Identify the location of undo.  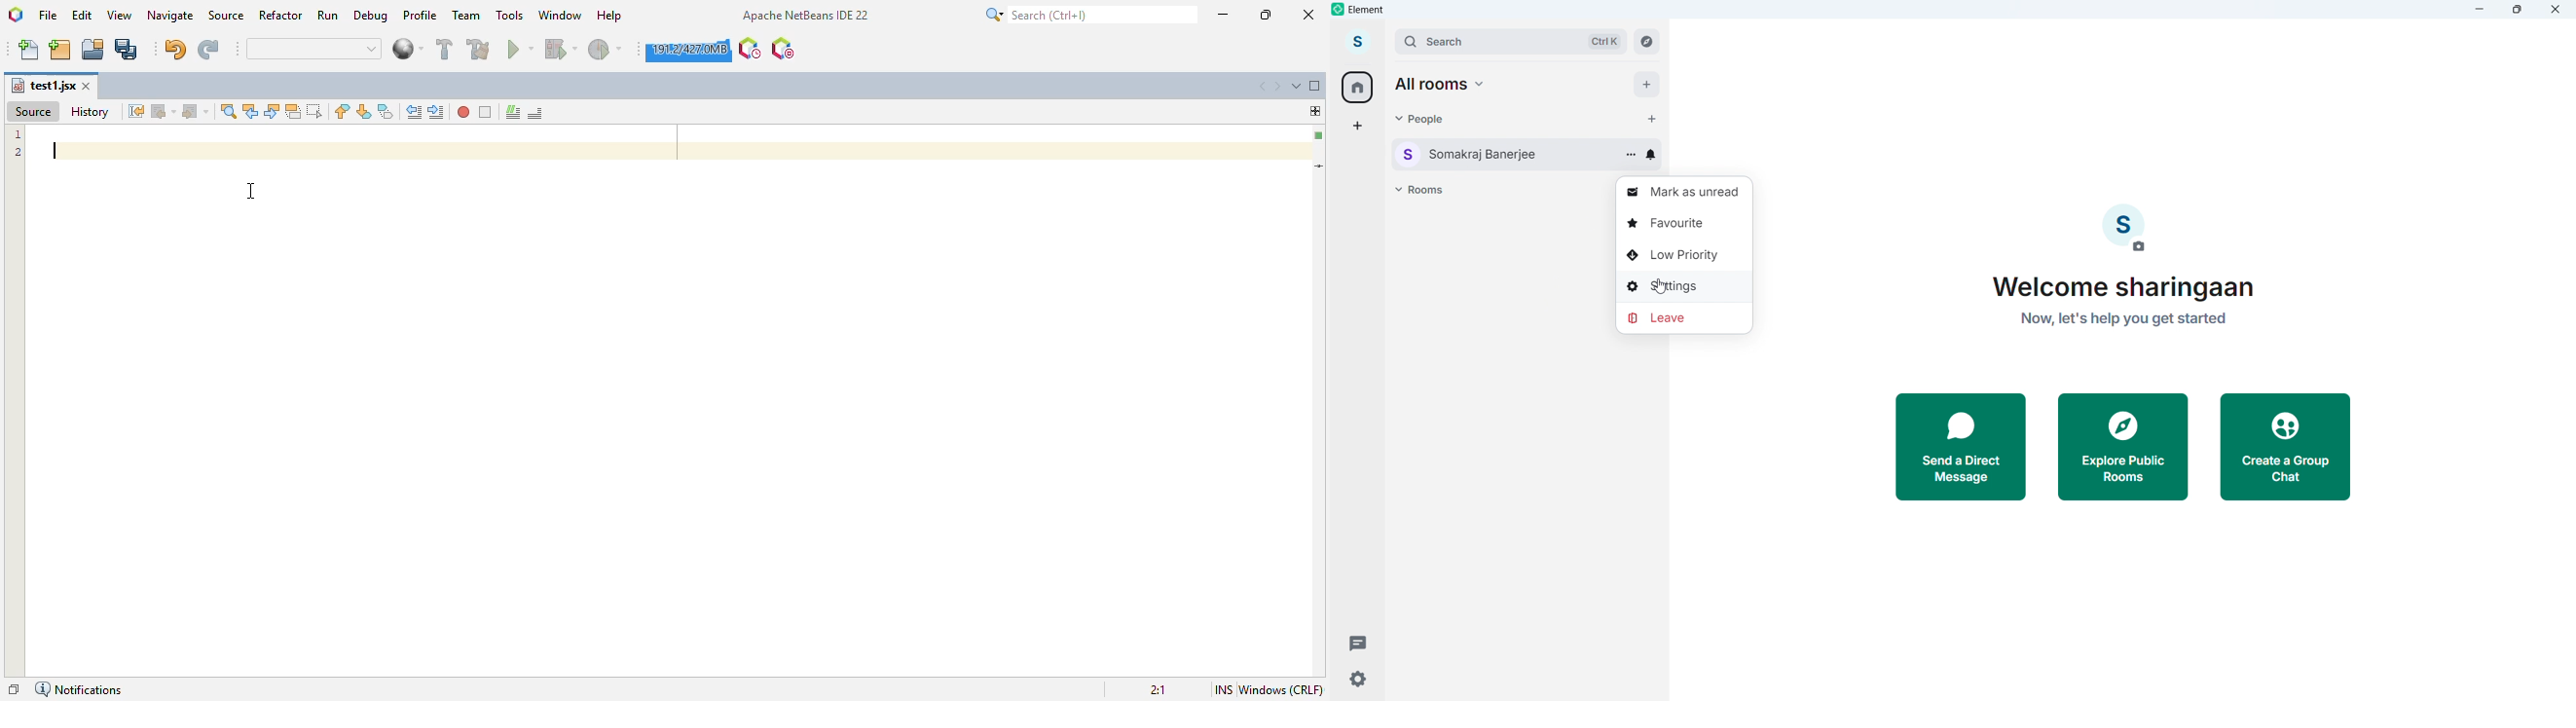
(175, 49).